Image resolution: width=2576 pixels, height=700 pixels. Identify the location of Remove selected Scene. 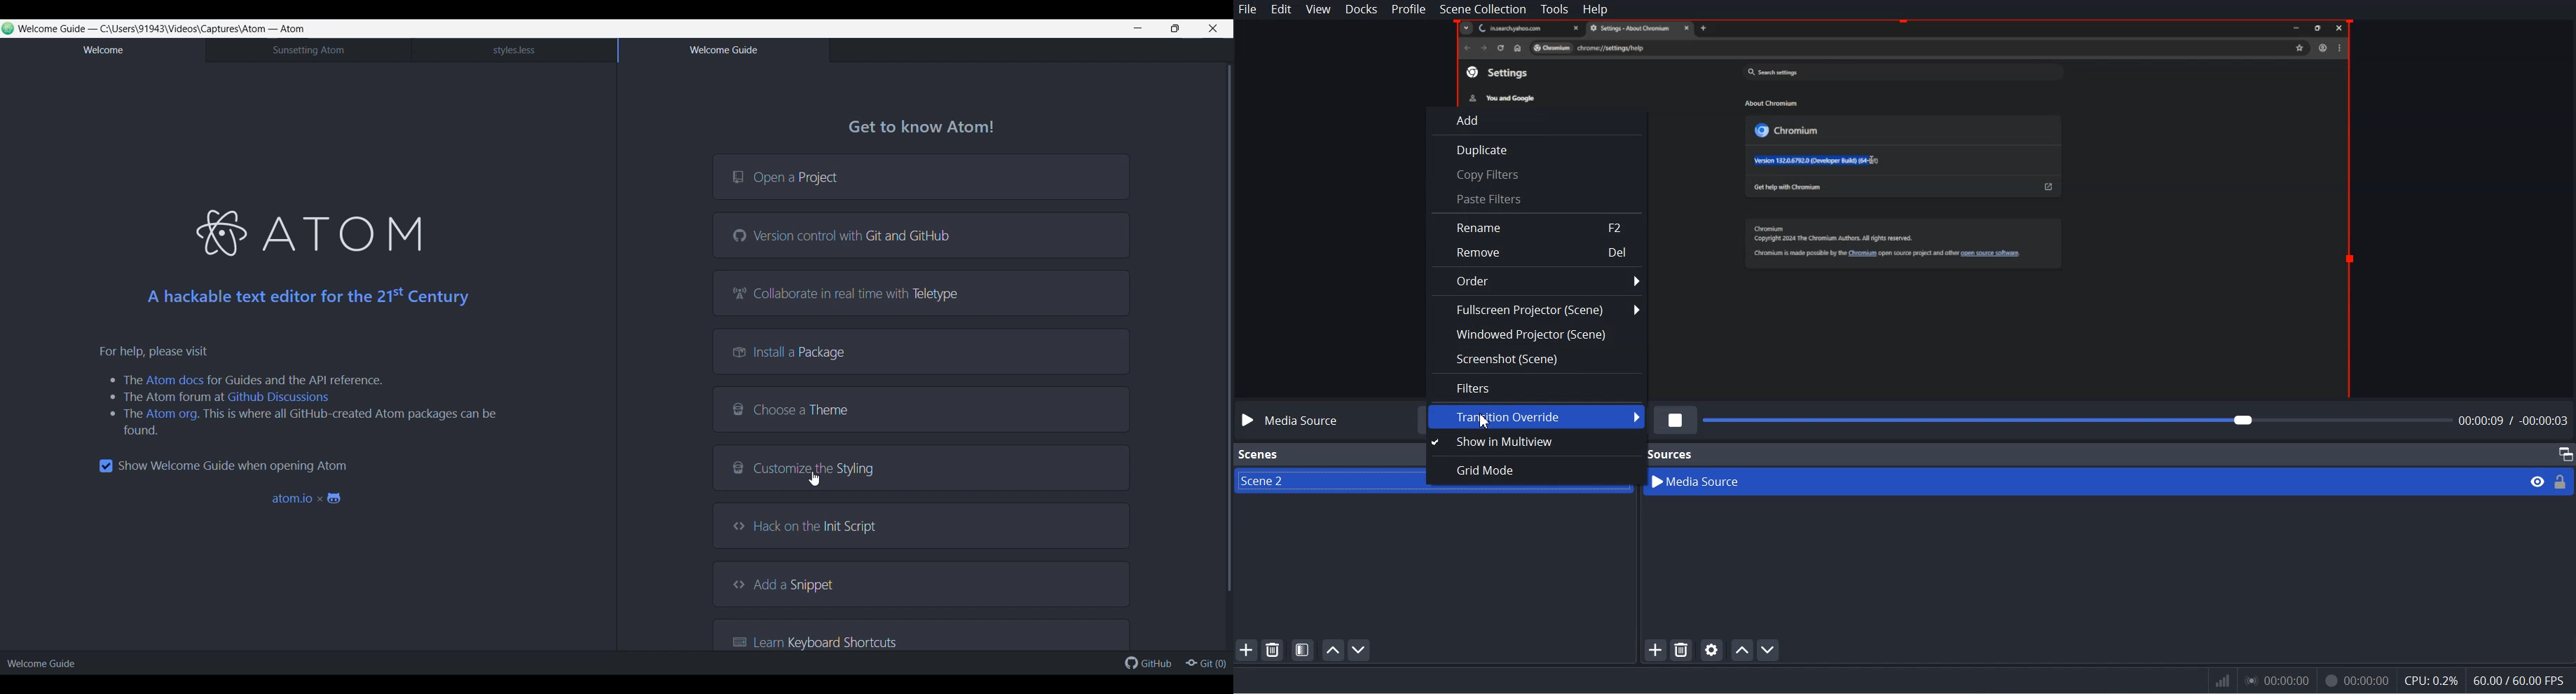
(1273, 649).